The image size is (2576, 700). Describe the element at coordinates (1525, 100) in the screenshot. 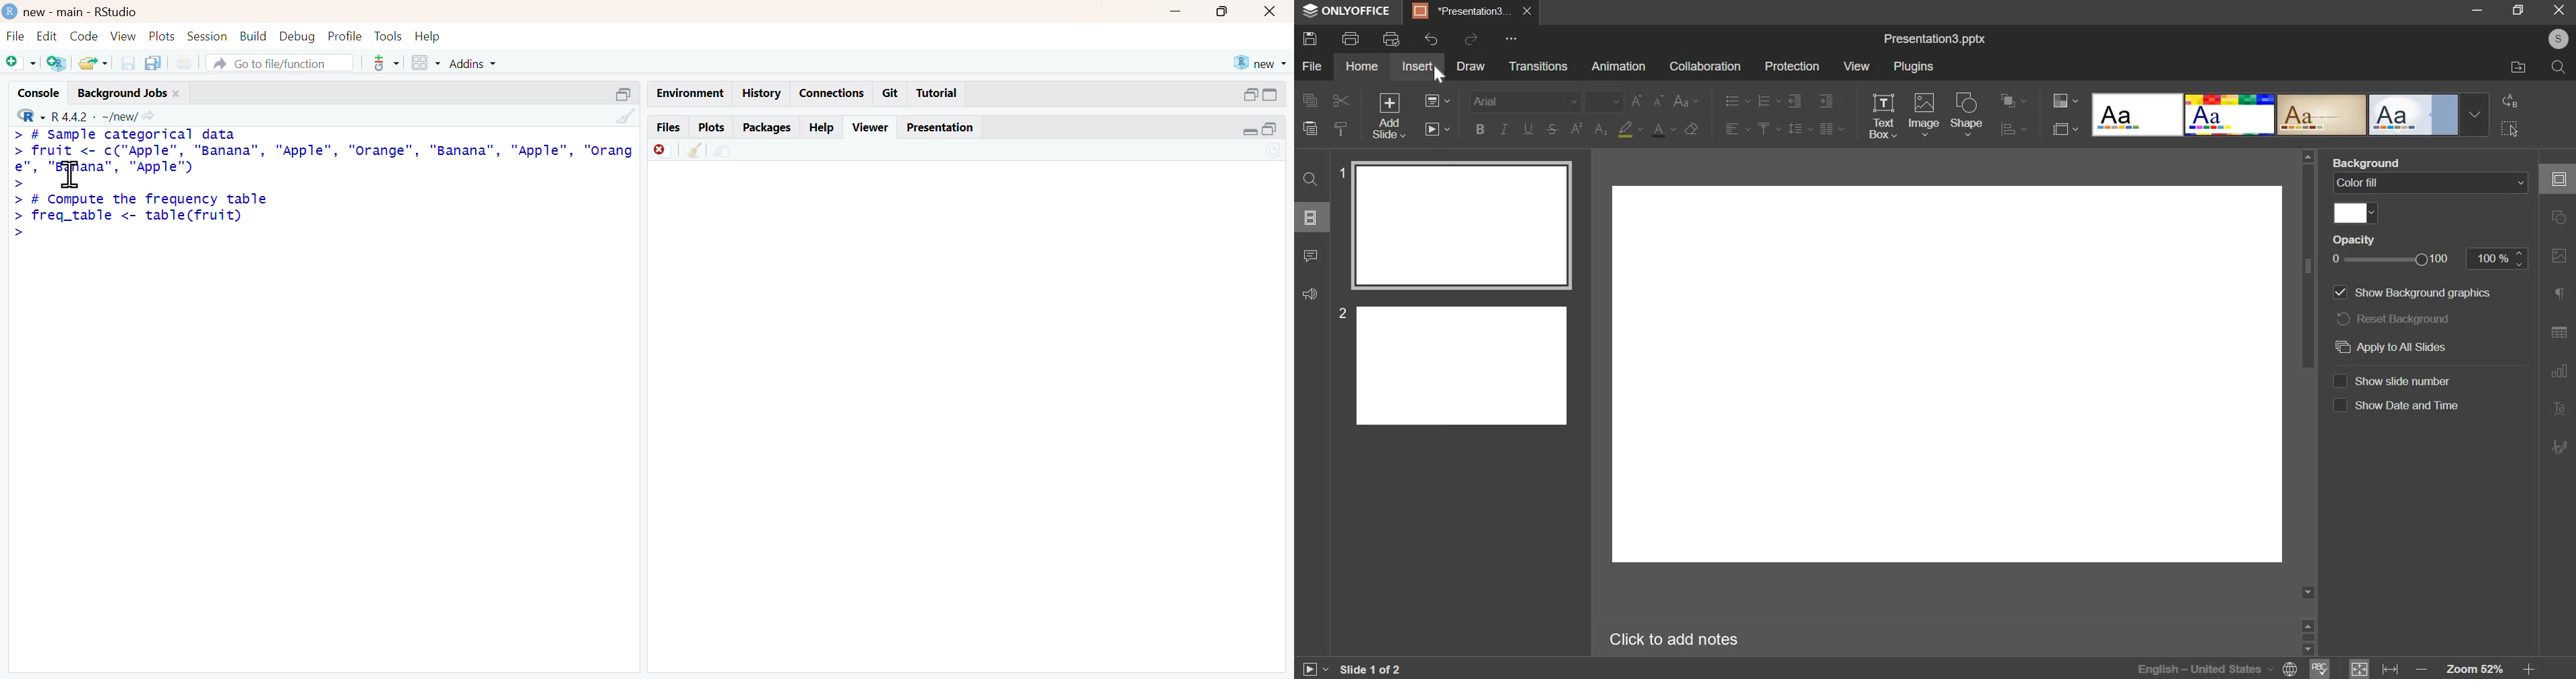

I see `font` at that location.